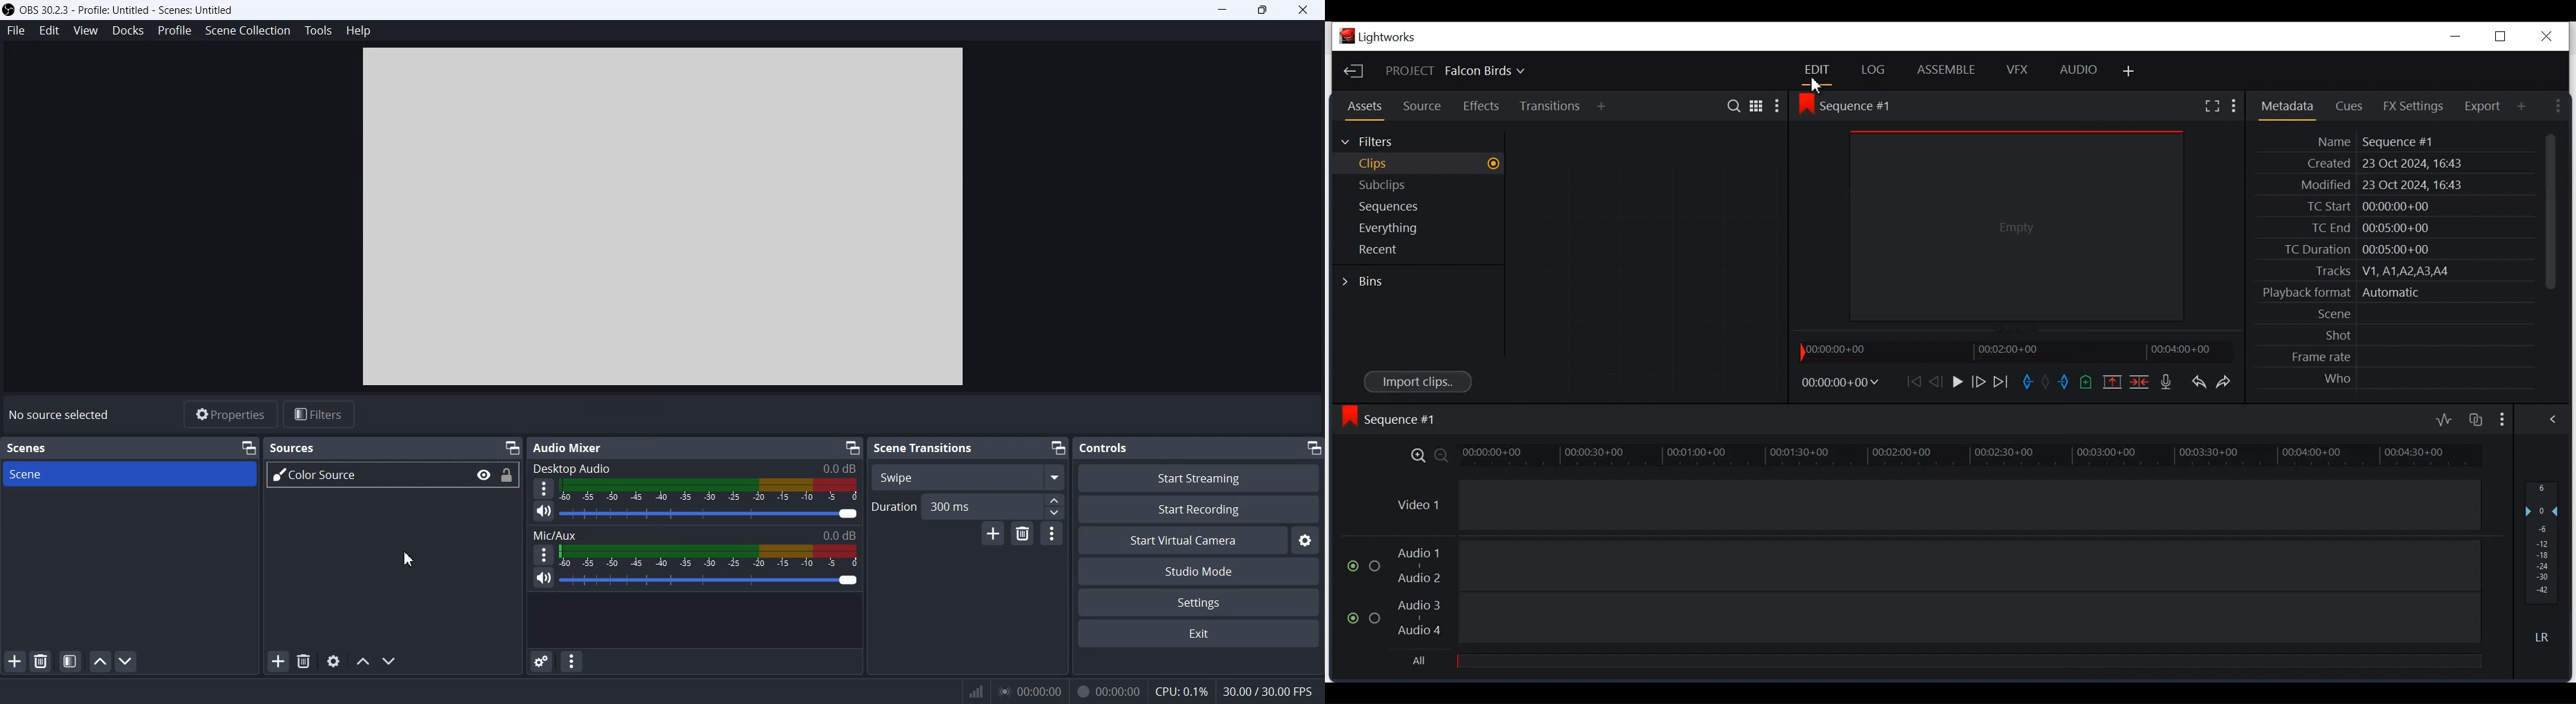  Describe the element at coordinates (230, 415) in the screenshot. I see `Properties` at that location.